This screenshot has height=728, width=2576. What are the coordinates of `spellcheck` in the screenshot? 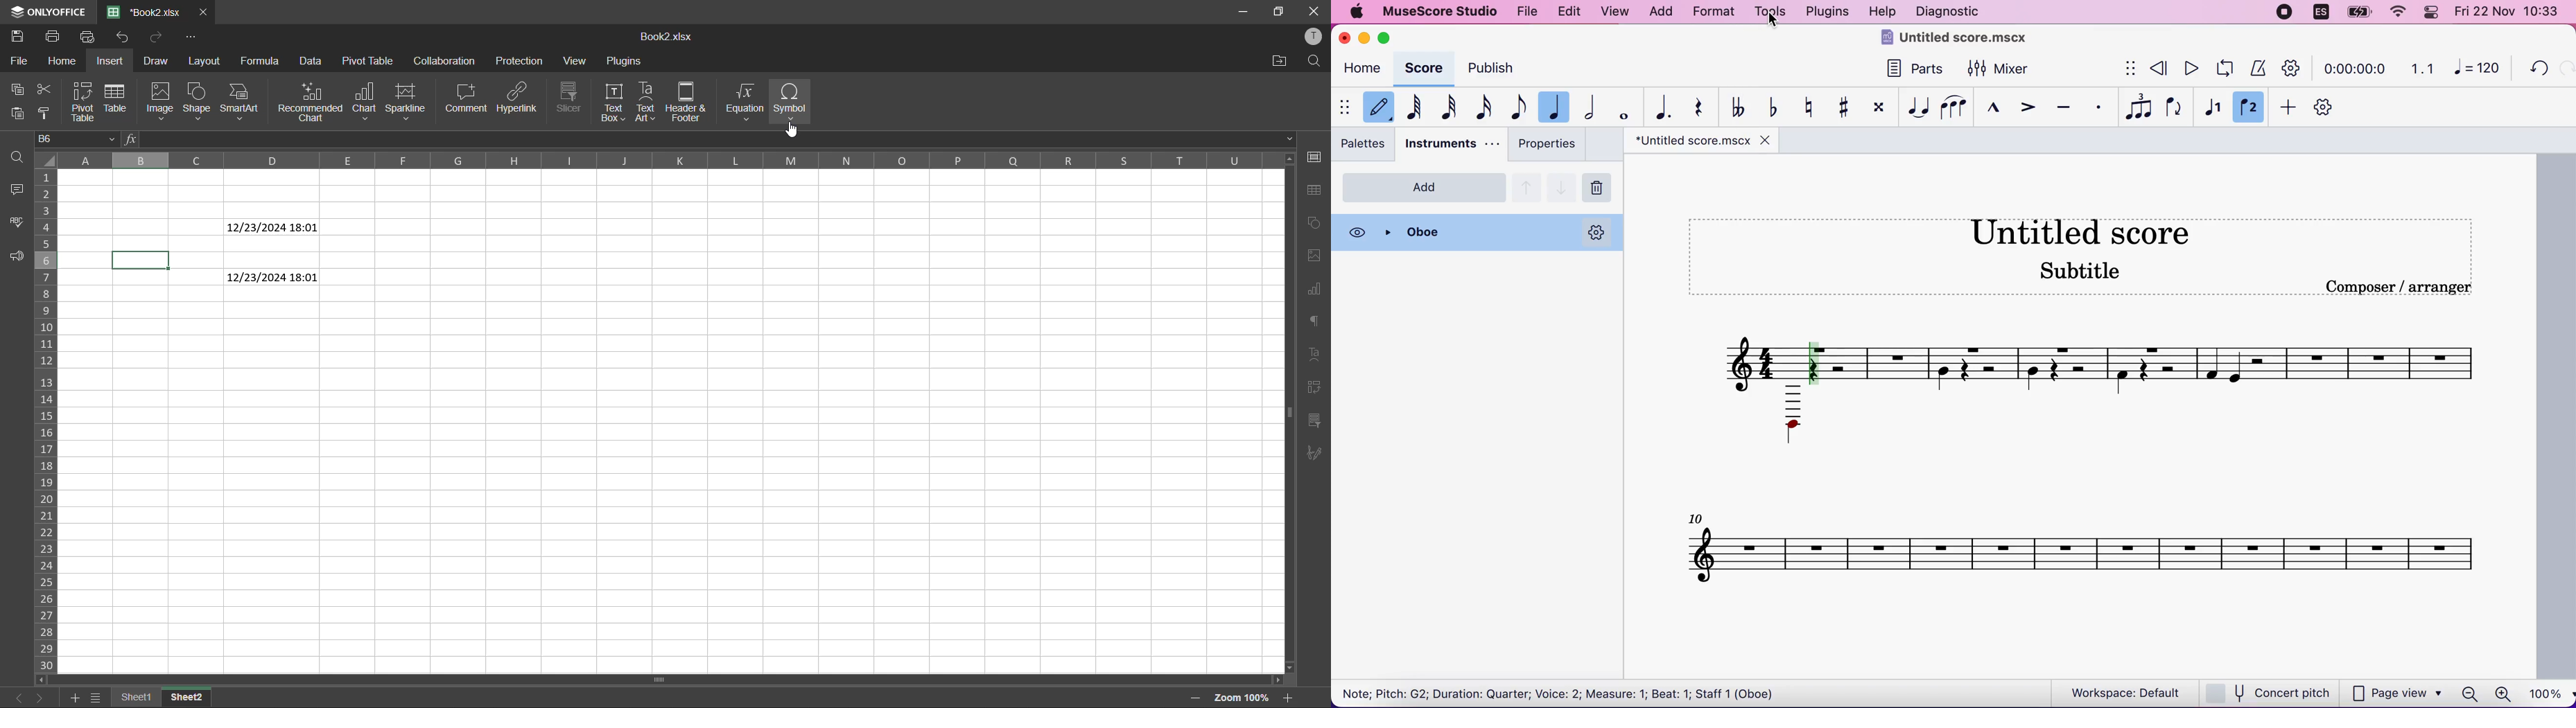 It's located at (19, 224).